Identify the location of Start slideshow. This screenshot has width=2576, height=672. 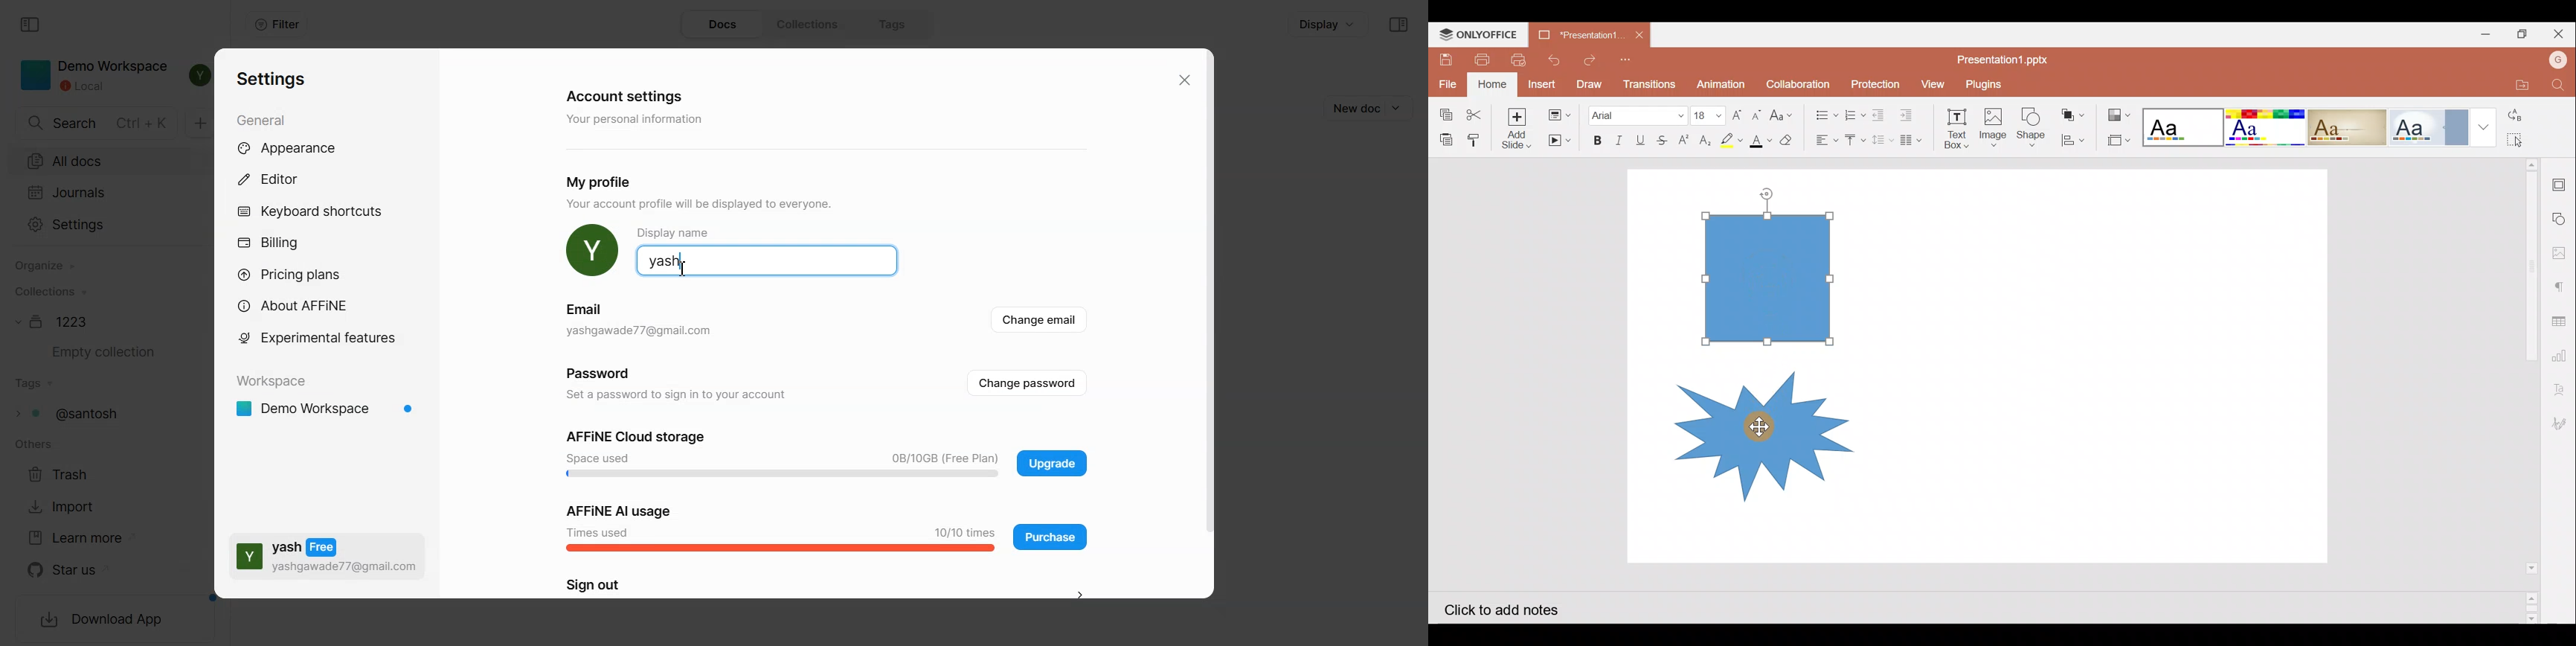
(1558, 141).